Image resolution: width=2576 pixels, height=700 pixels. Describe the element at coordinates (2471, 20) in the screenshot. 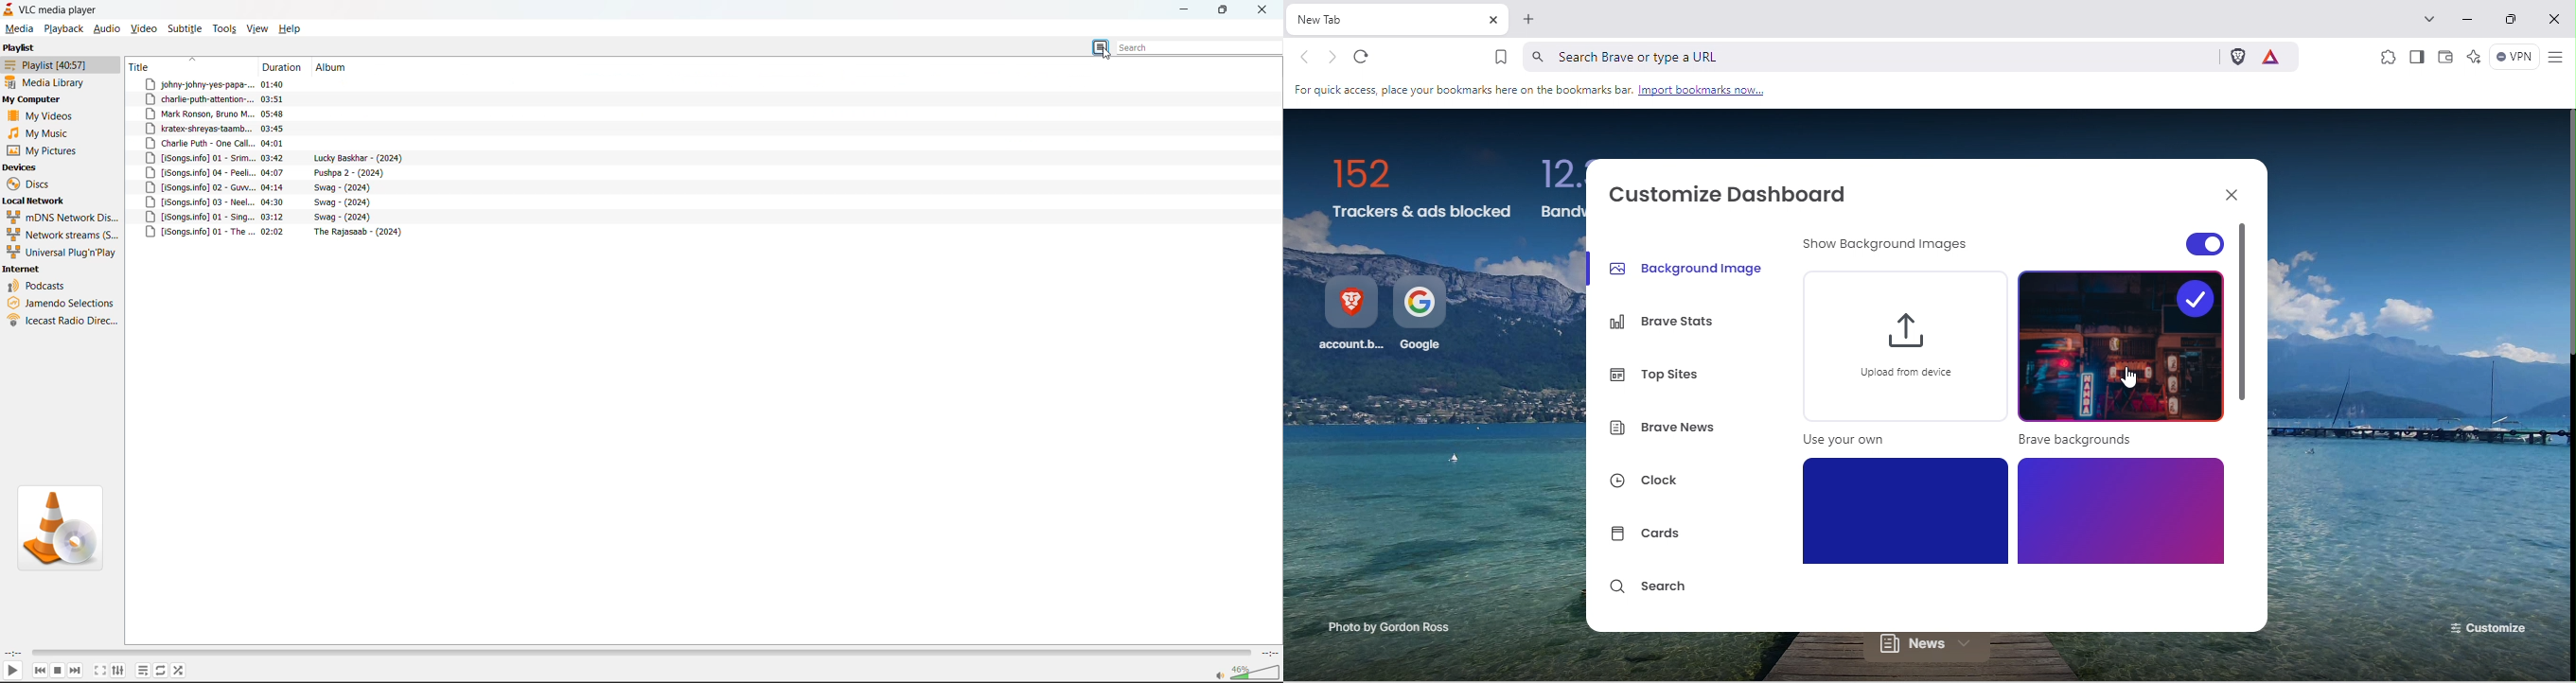

I see `Minimize` at that location.